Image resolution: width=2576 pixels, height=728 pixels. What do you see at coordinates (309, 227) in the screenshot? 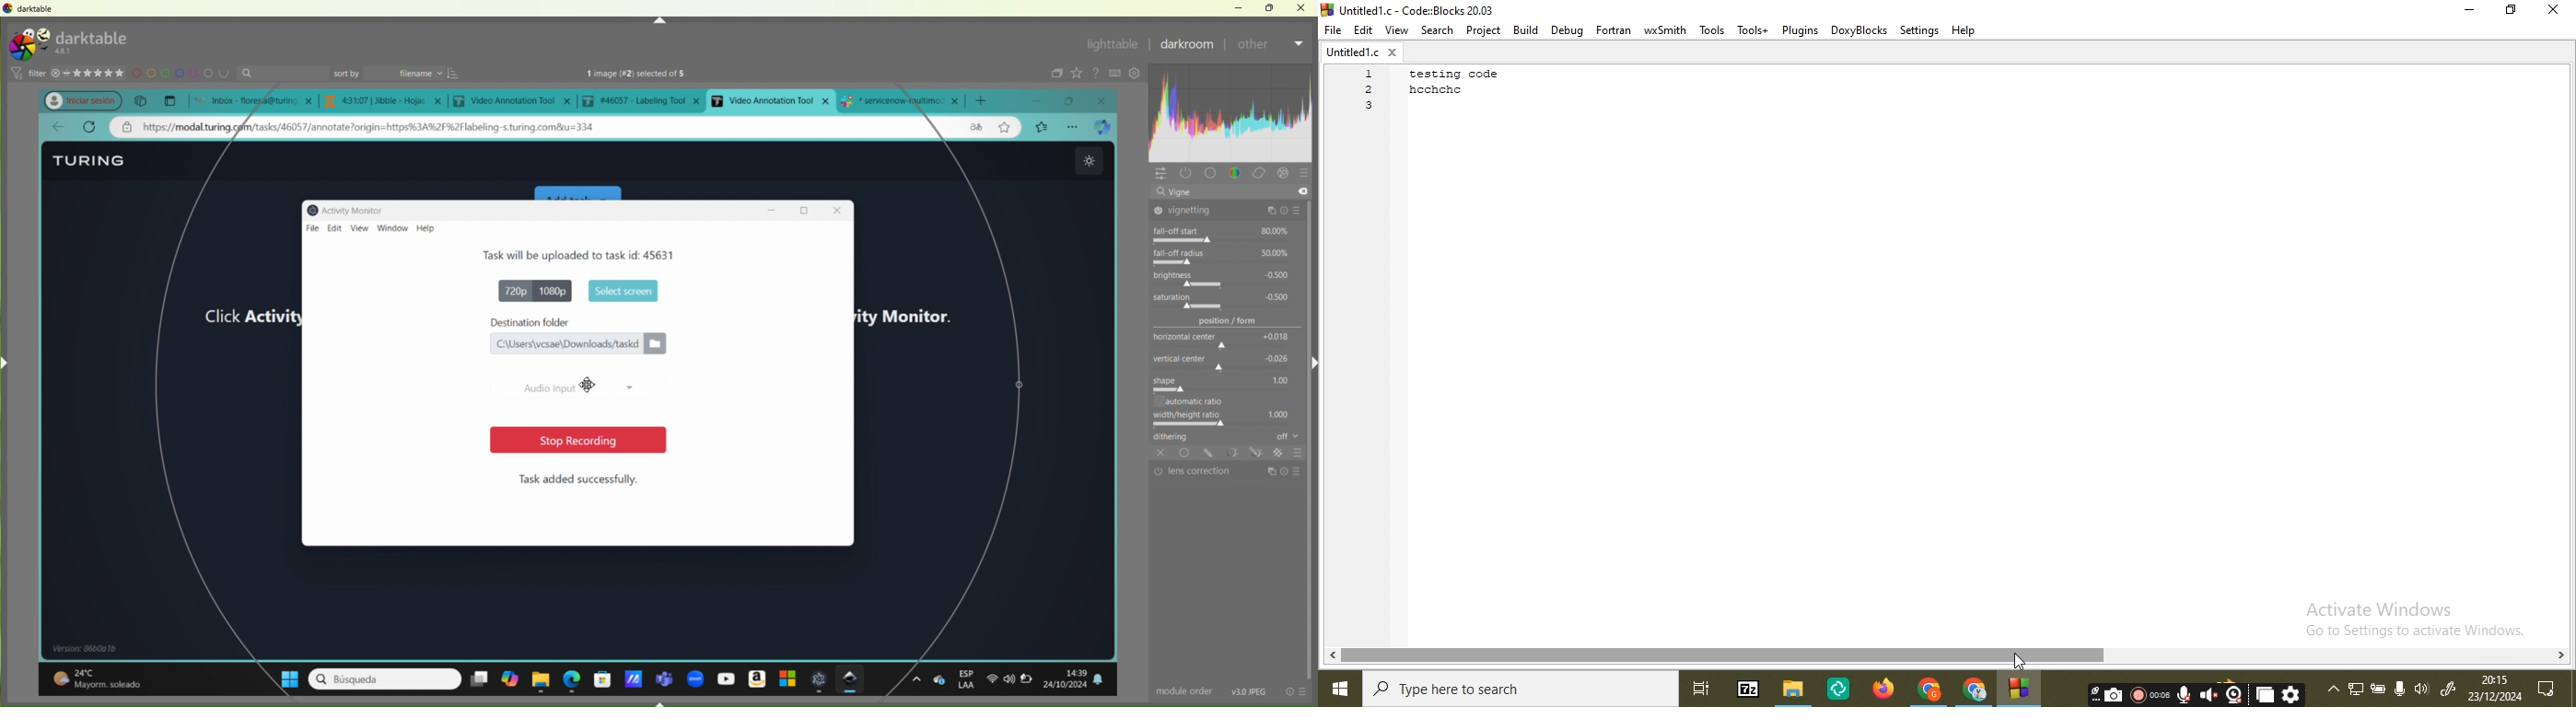
I see `file` at bounding box center [309, 227].